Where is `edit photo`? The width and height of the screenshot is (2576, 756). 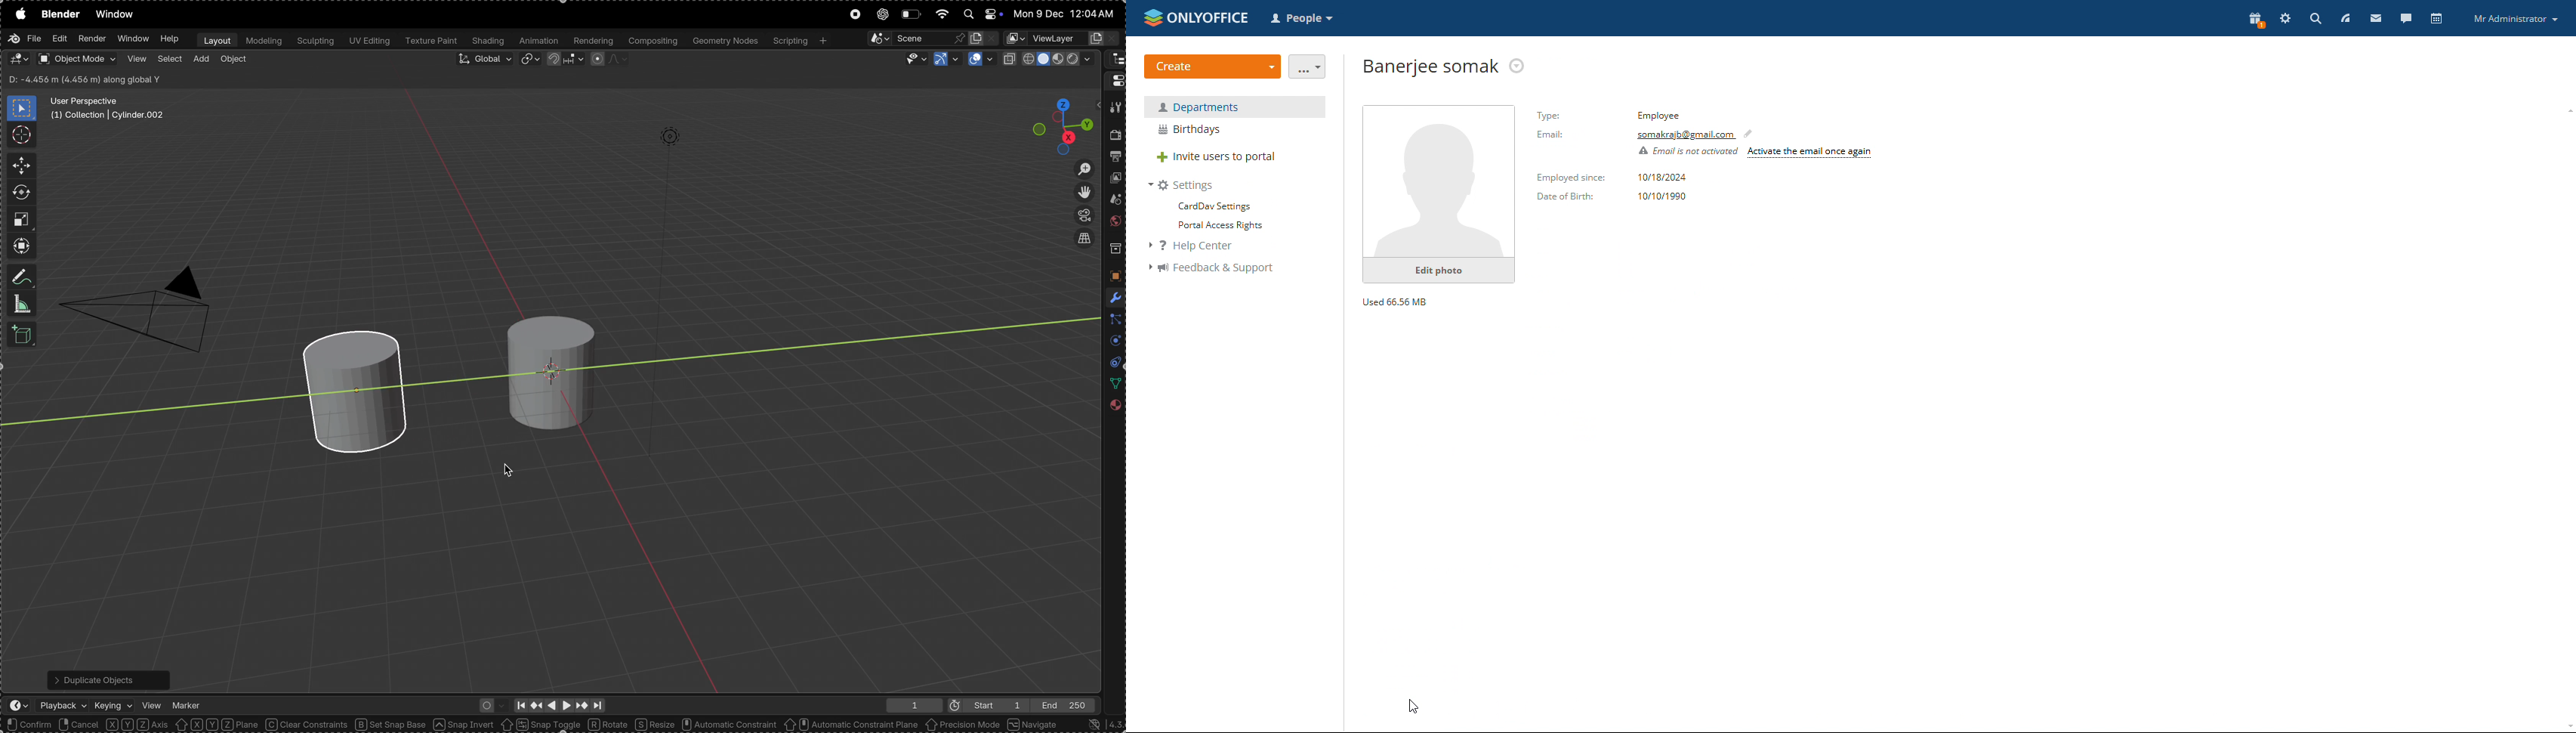 edit photo is located at coordinates (1439, 271).